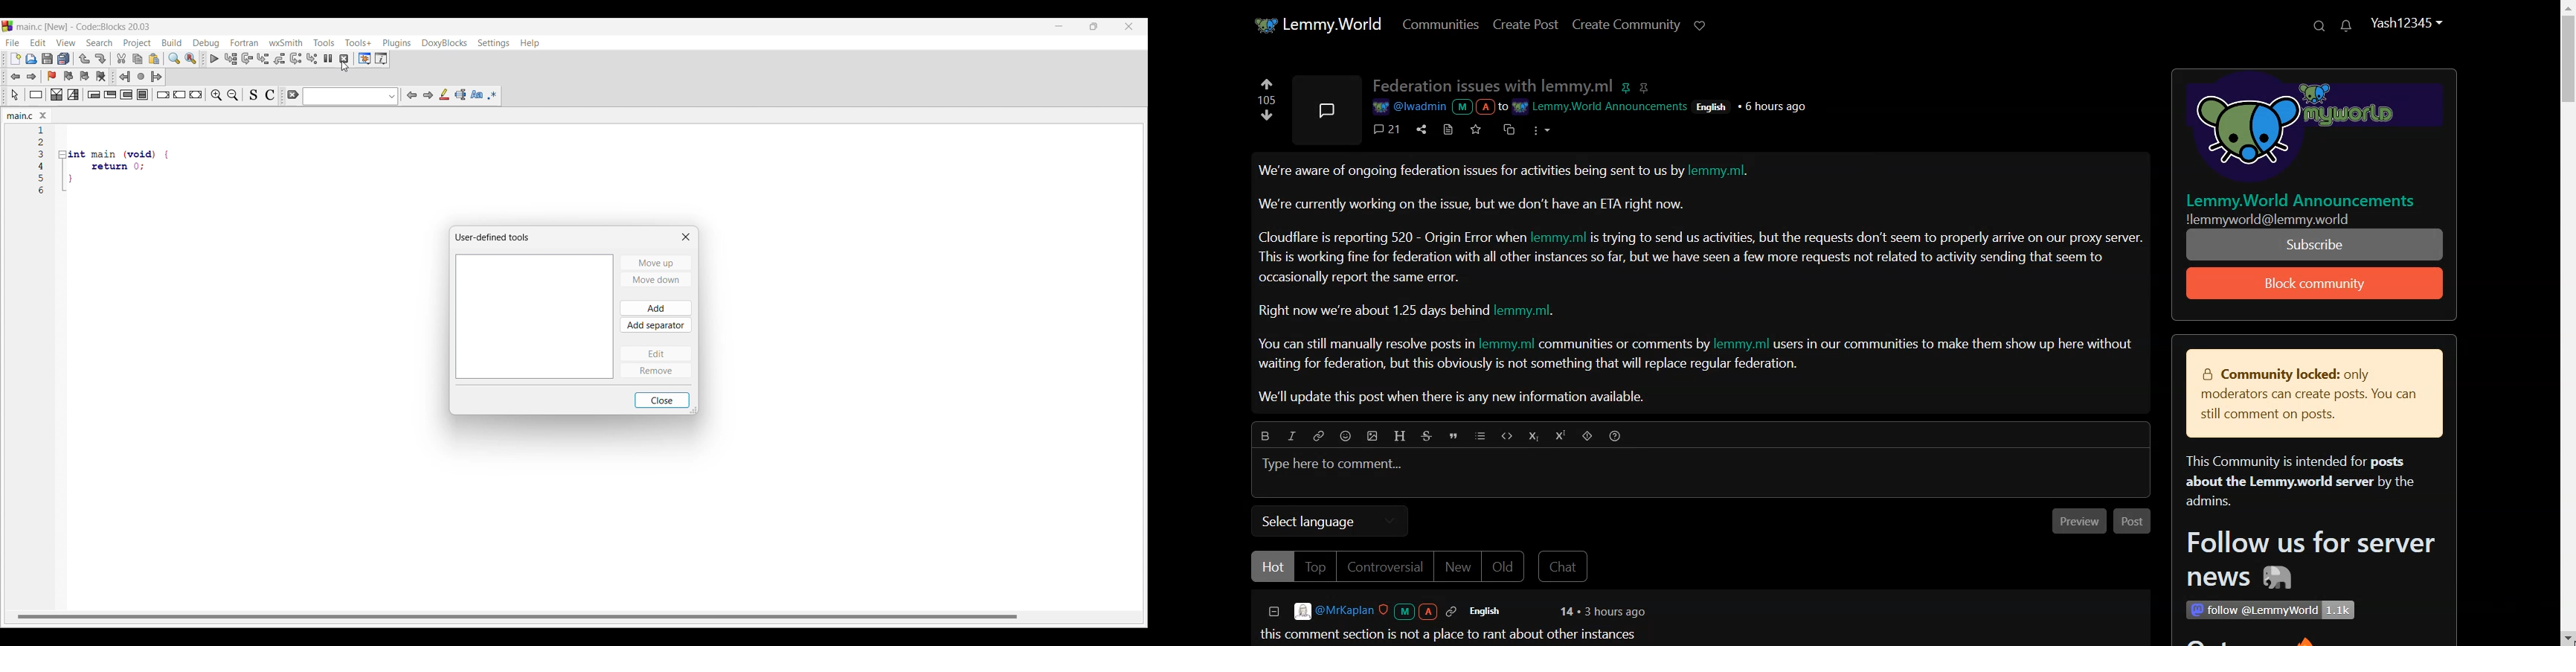  What do you see at coordinates (2248, 612) in the screenshot?
I see `1 follow @LemmyWorld` at bounding box center [2248, 612].